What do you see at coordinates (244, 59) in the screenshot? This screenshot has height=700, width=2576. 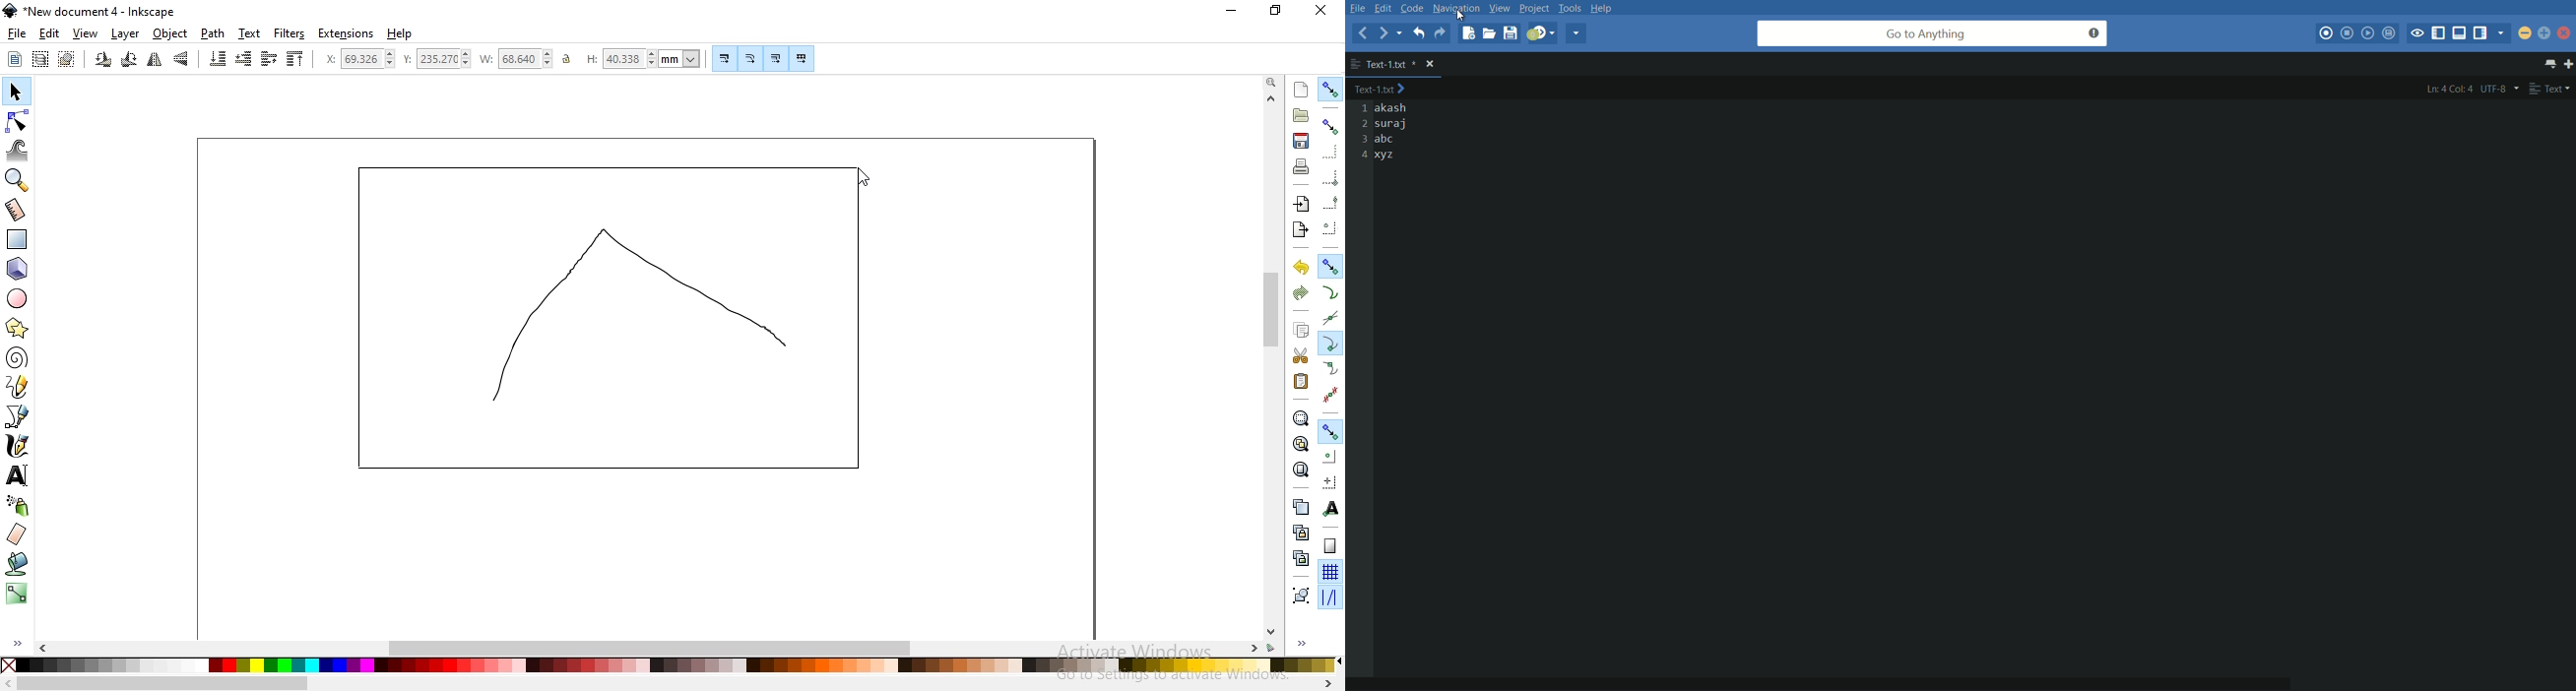 I see `lower selection one step` at bounding box center [244, 59].